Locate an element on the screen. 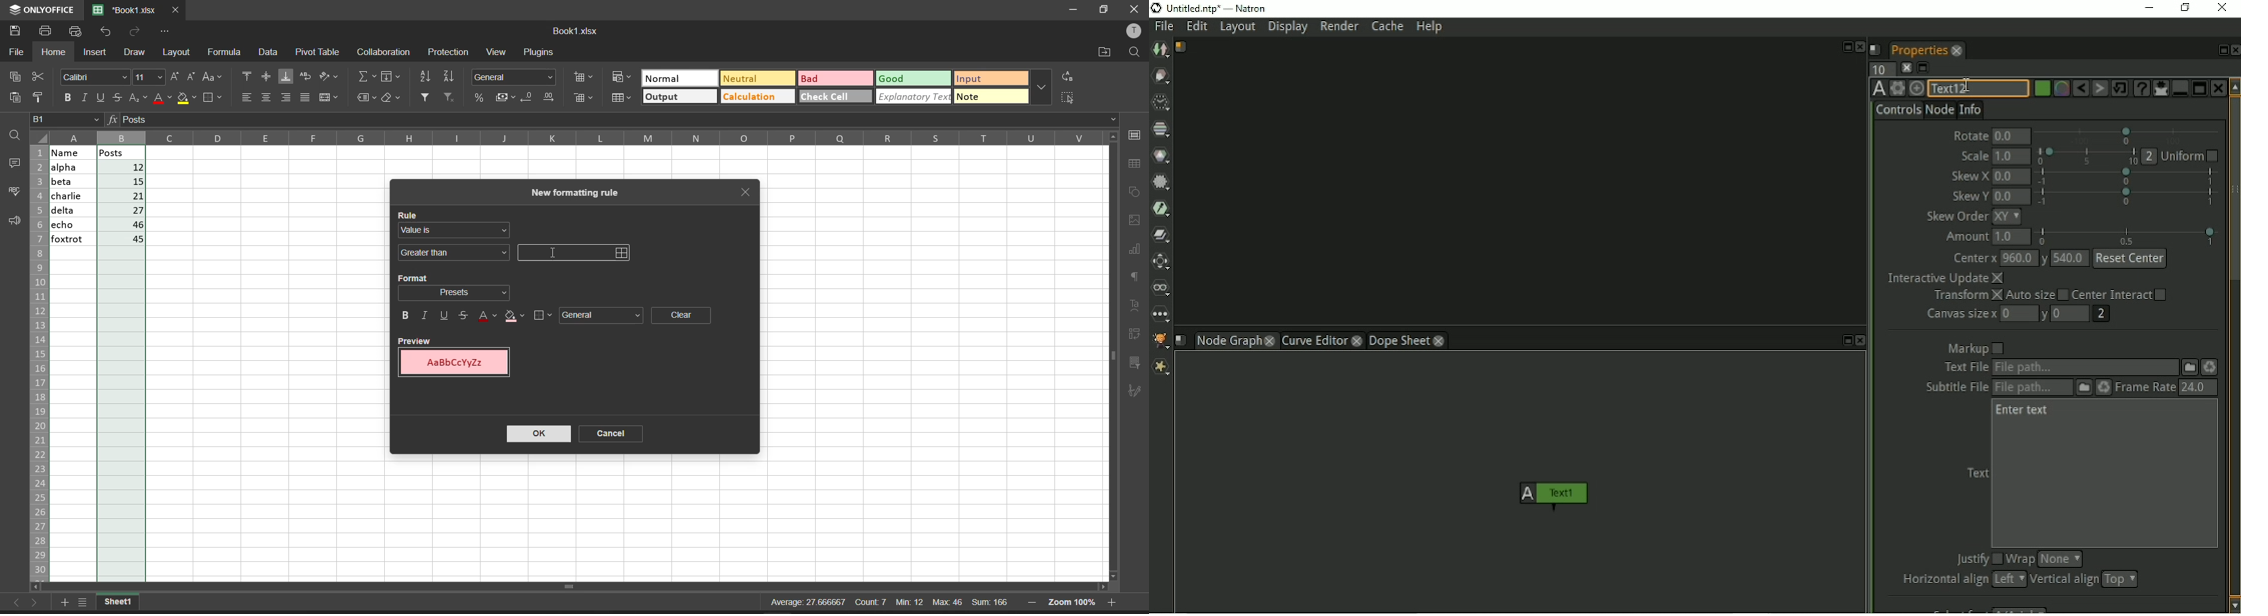 This screenshot has height=616, width=2268. Justify is located at coordinates (1976, 560).